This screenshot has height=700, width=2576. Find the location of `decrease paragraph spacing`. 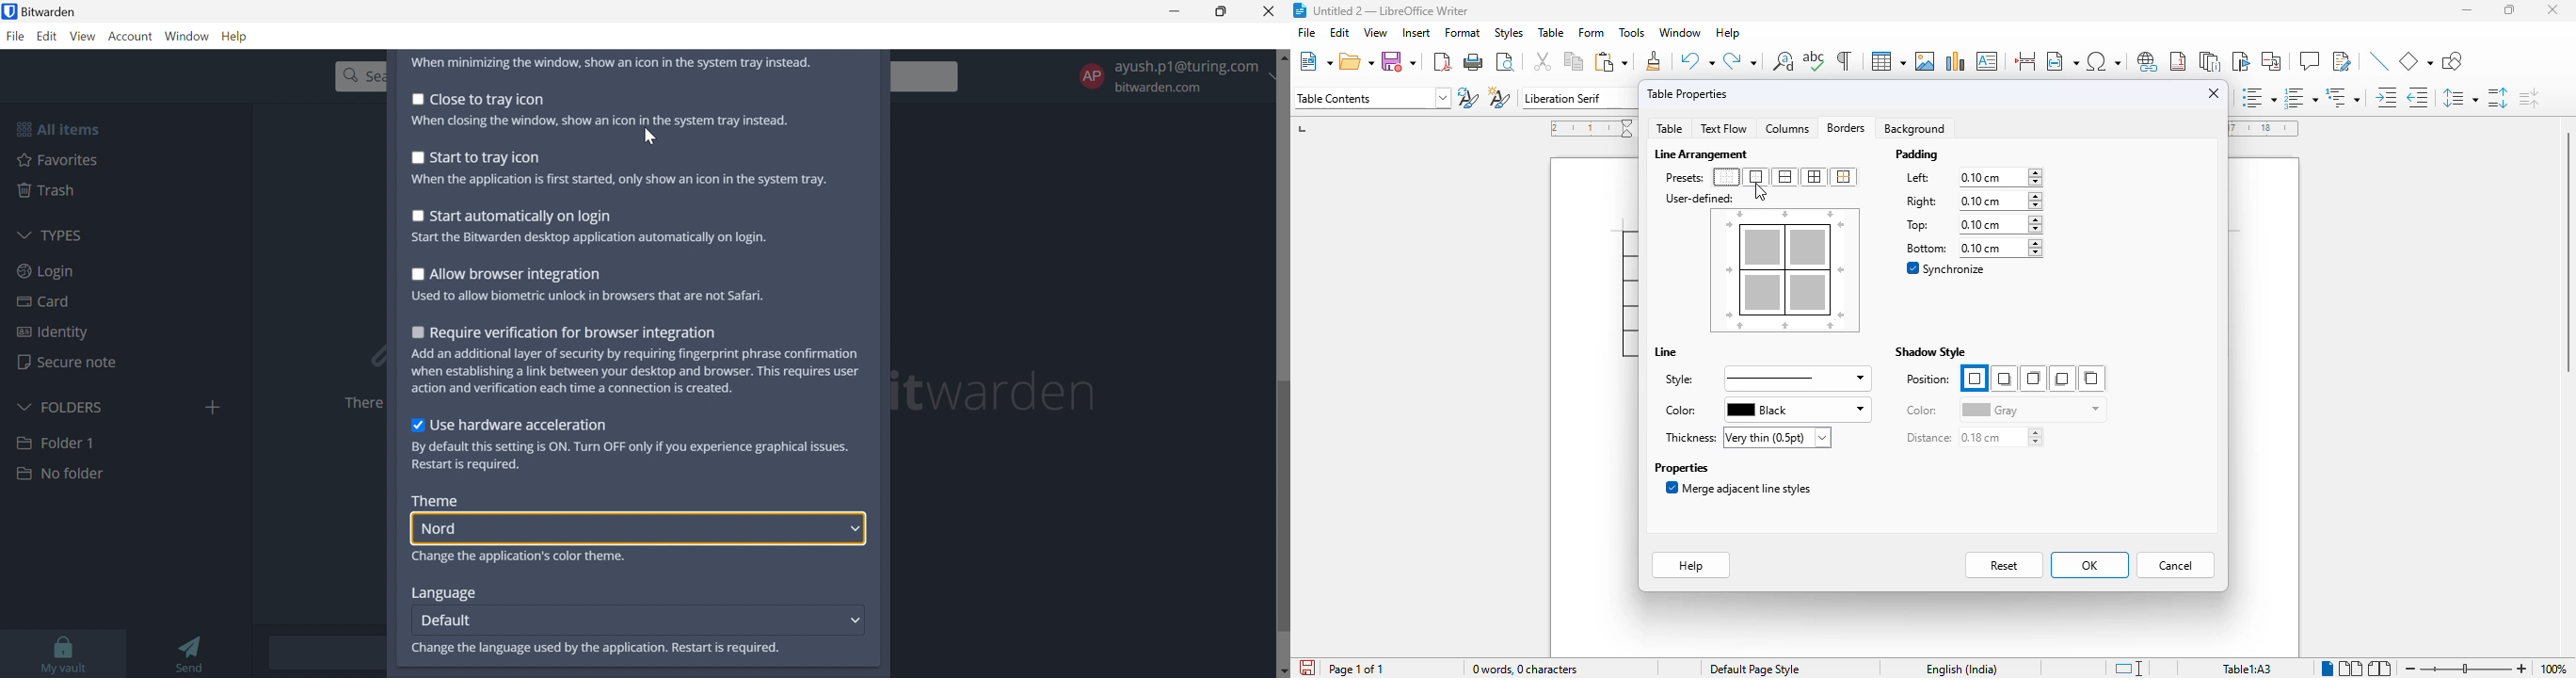

decrease paragraph spacing is located at coordinates (2529, 98).